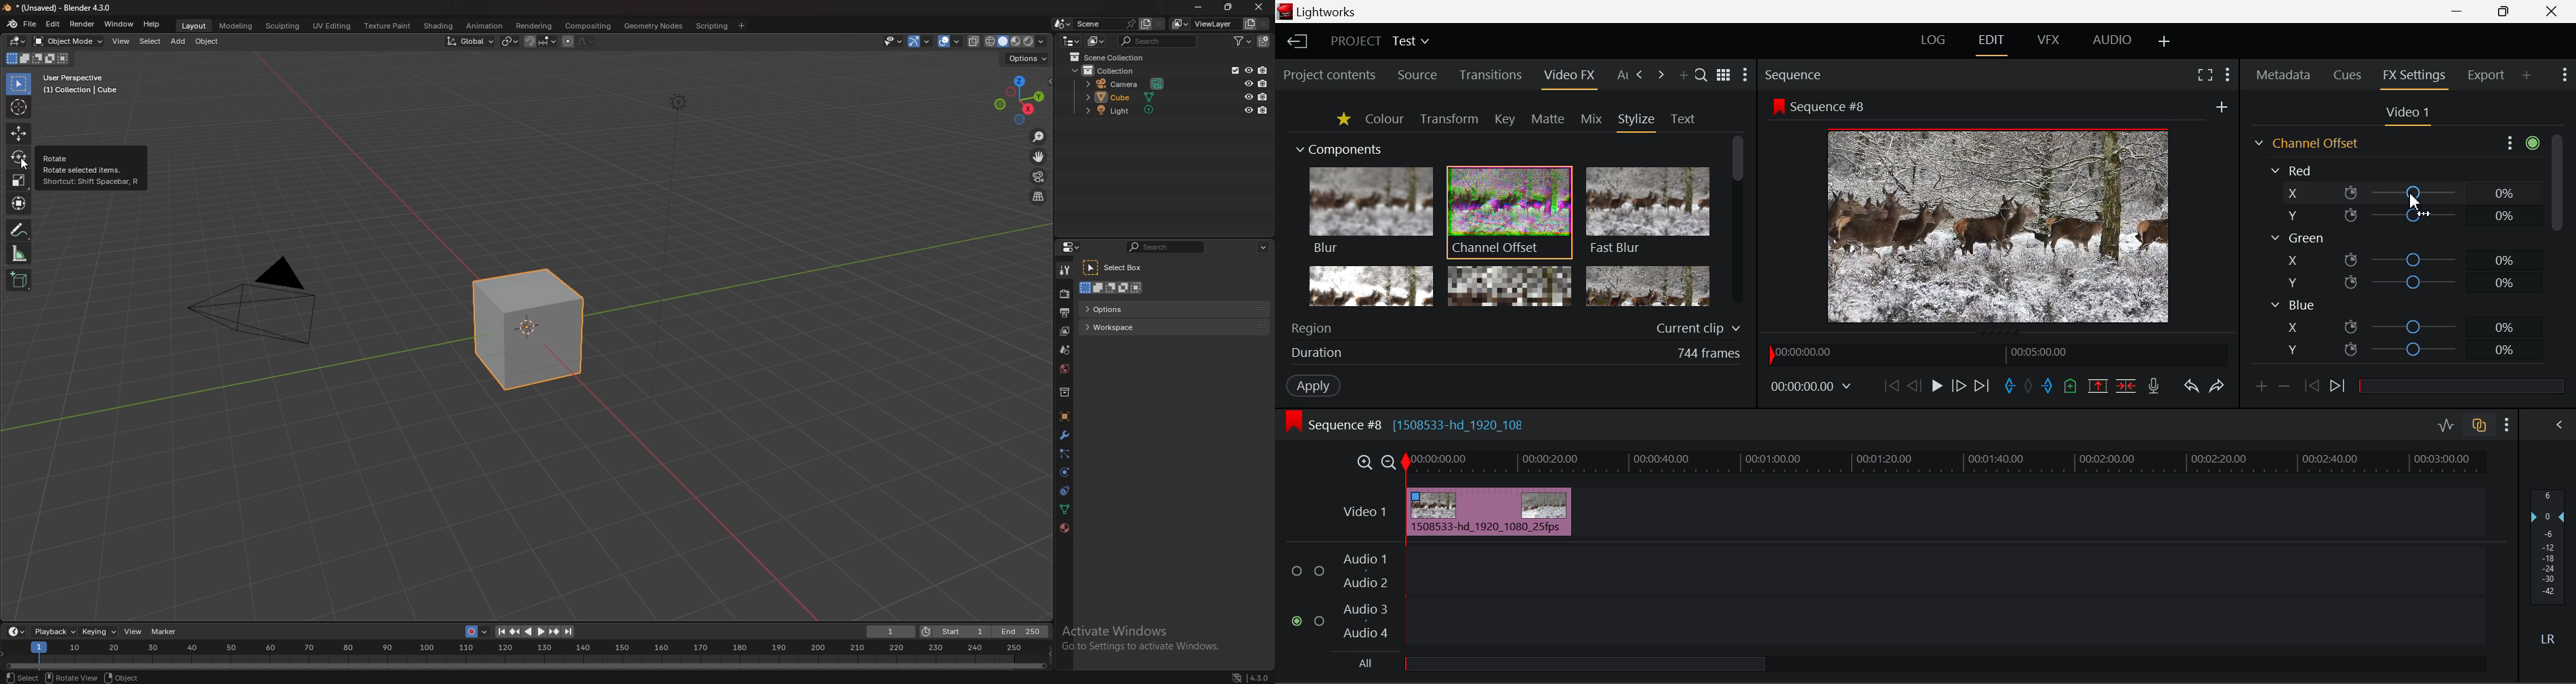 This screenshot has width=2576, height=700. Describe the element at coordinates (1327, 12) in the screenshot. I see `Window Title` at that location.